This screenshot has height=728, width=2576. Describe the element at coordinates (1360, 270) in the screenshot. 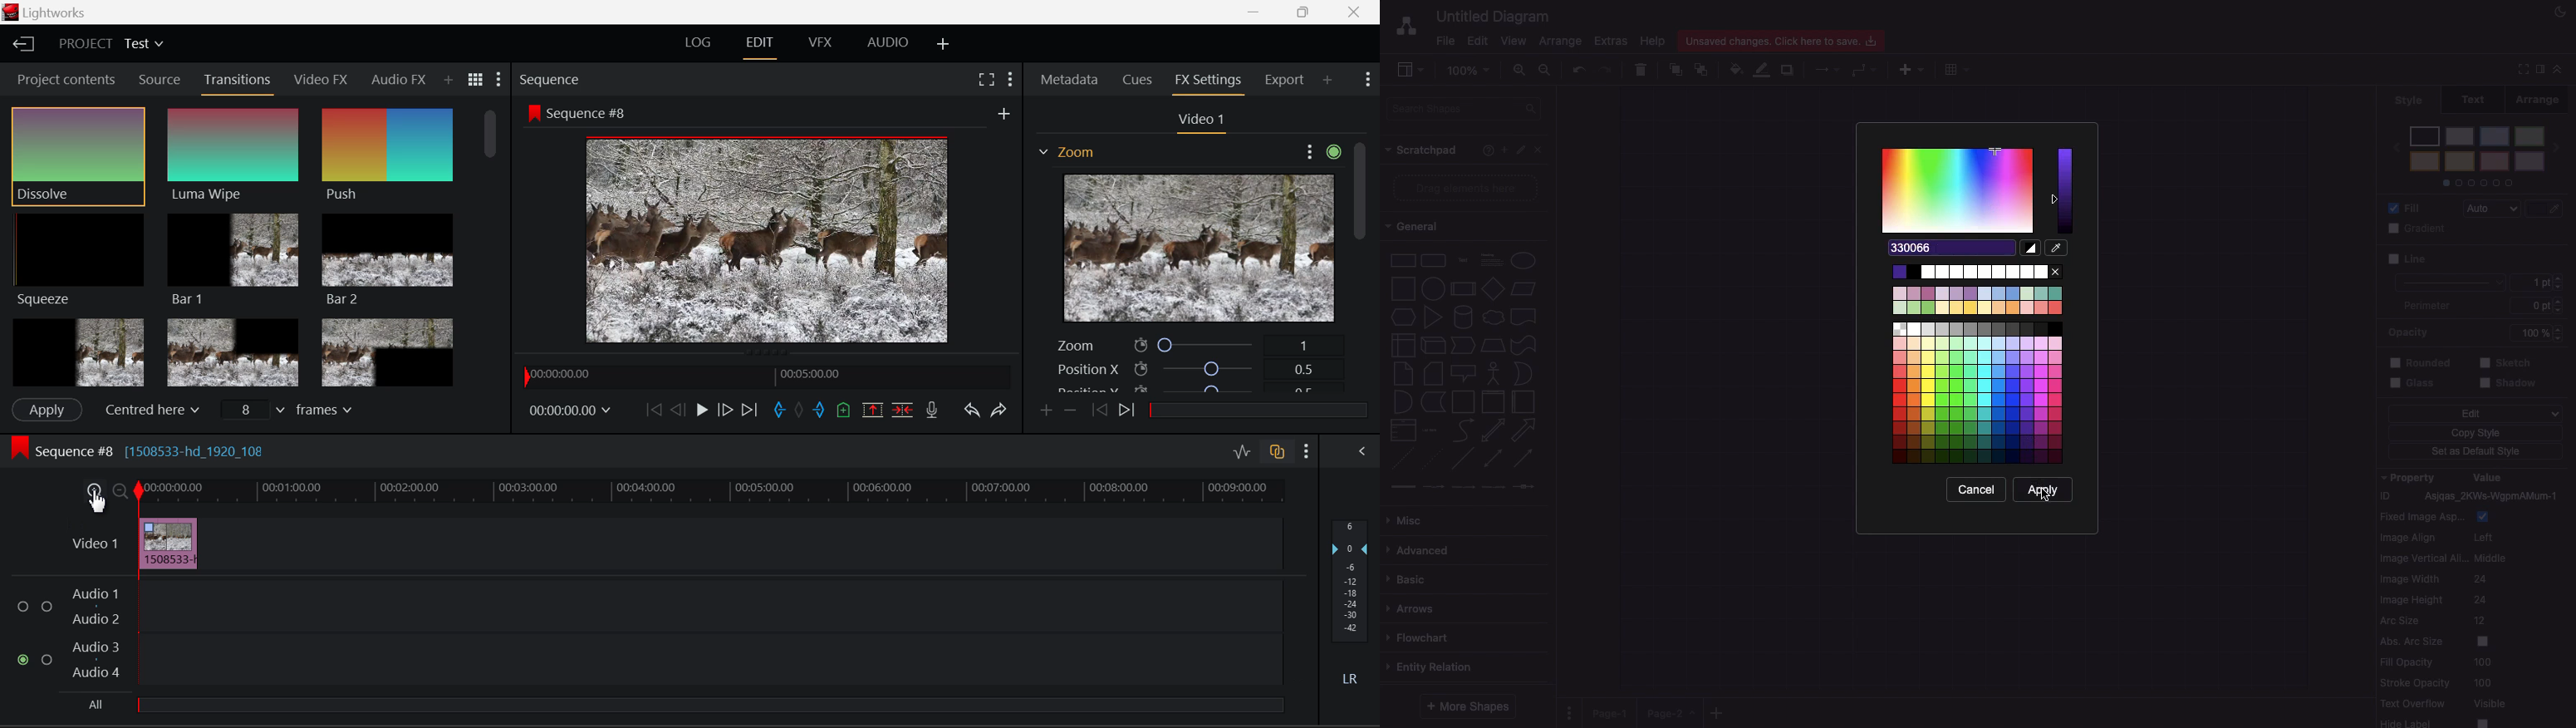

I see `Scroll Bar` at that location.